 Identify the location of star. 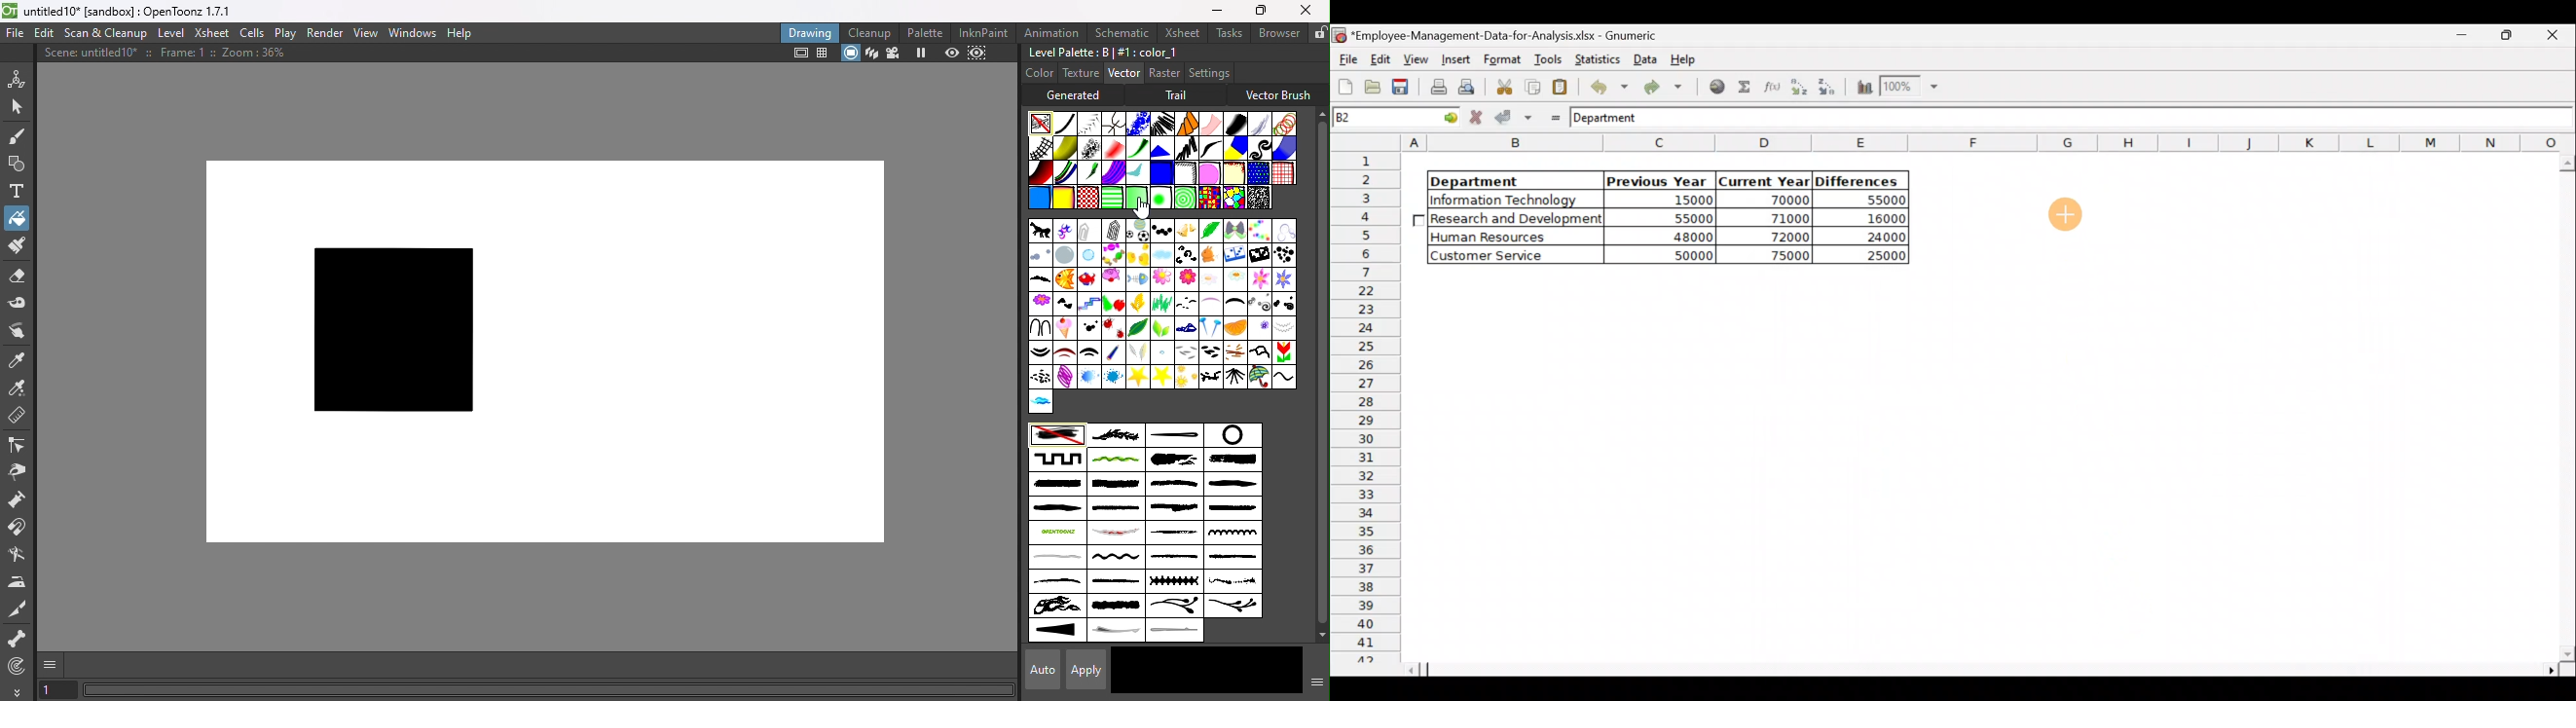
(1160, 376).